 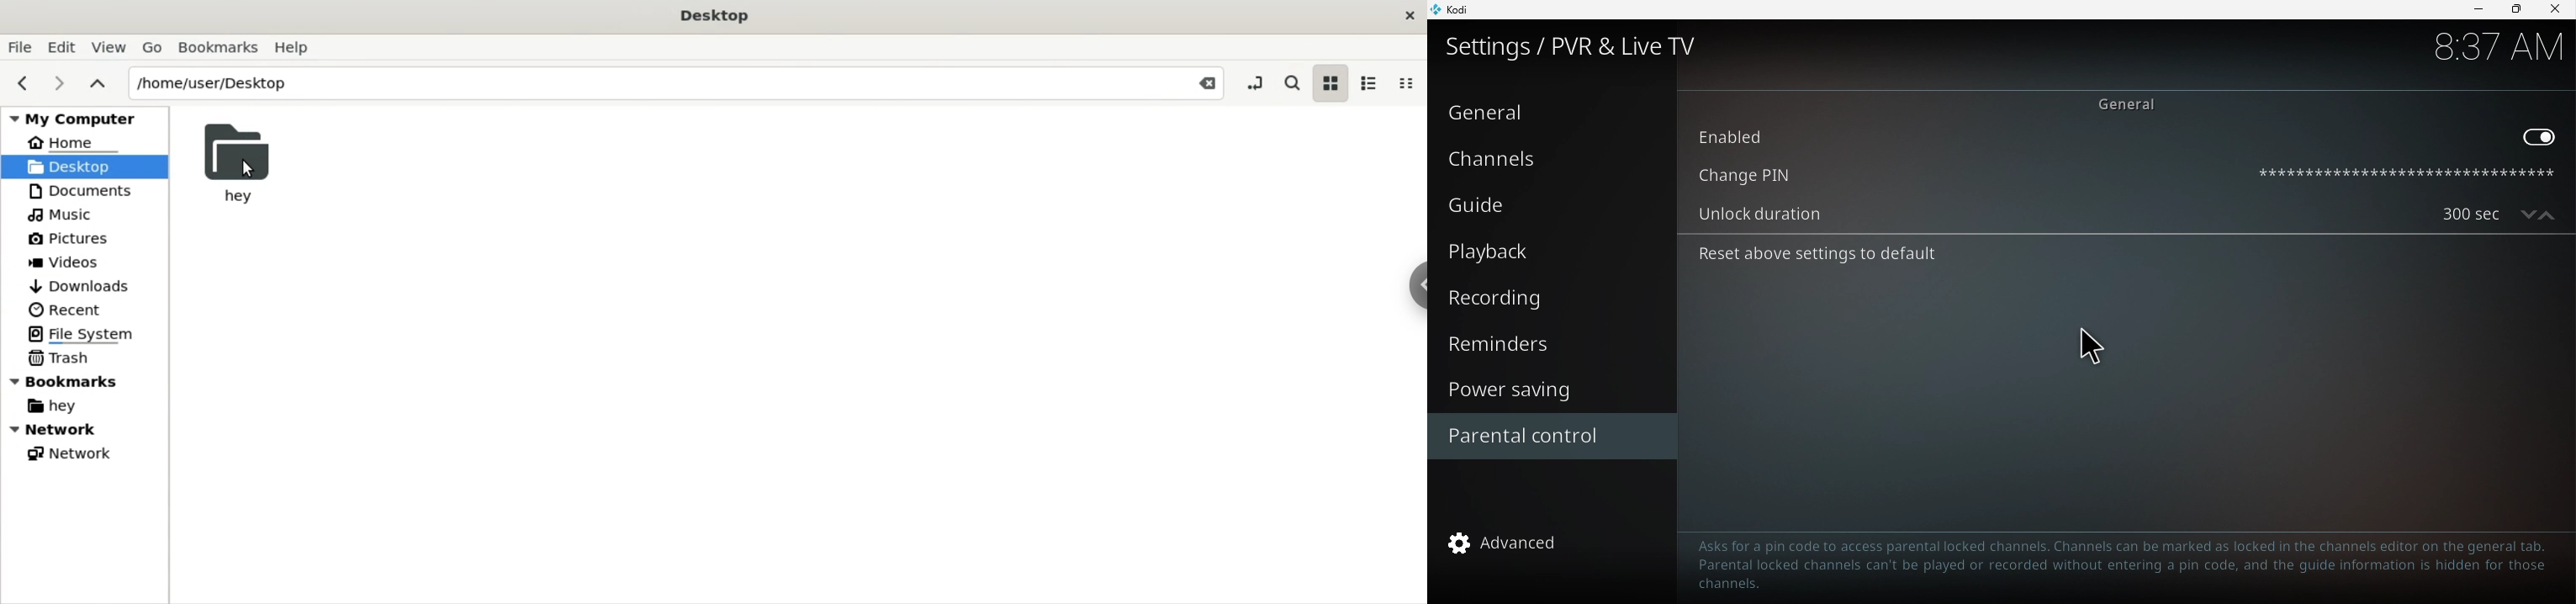 What do you see at coordinates (1547, 435) in the screenshot?
I see `Parental control` at bounding box center [1547, 435].